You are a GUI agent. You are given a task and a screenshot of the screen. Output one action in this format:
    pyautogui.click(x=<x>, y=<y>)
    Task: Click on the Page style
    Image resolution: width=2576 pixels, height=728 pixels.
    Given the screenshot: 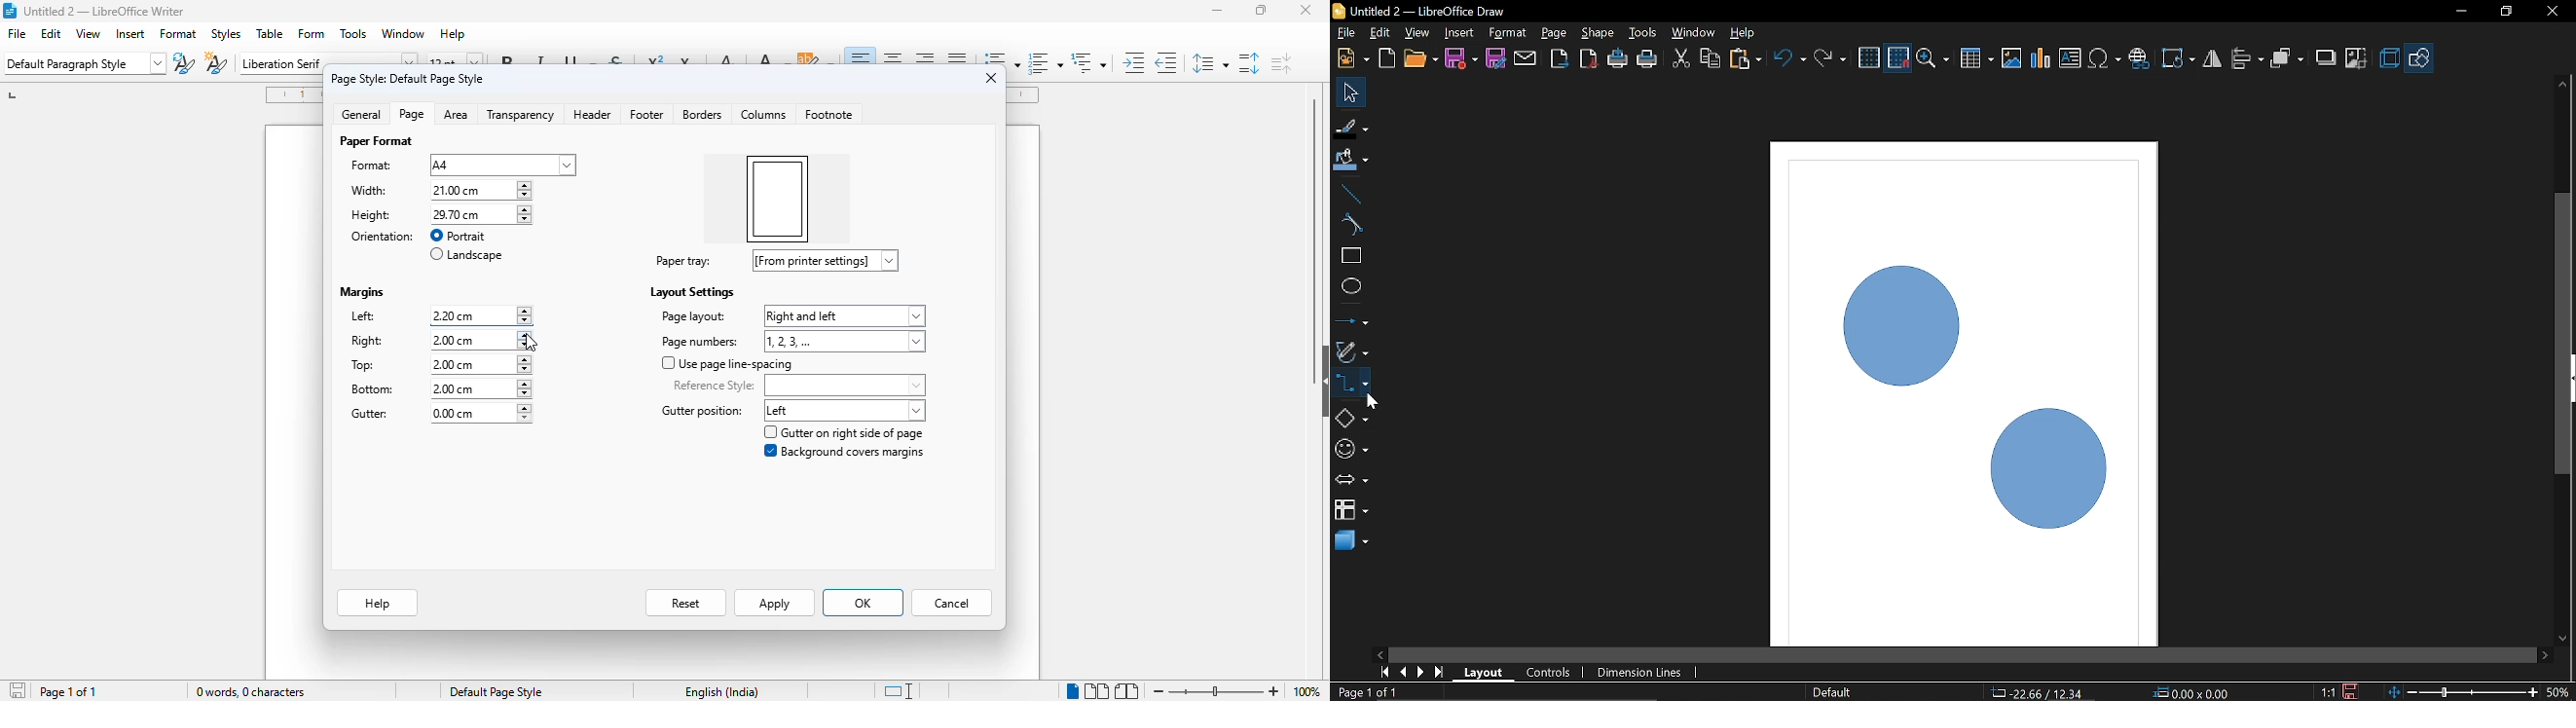 What is the action you would take?
    pyautogui.click(x=1832, y=693)
    